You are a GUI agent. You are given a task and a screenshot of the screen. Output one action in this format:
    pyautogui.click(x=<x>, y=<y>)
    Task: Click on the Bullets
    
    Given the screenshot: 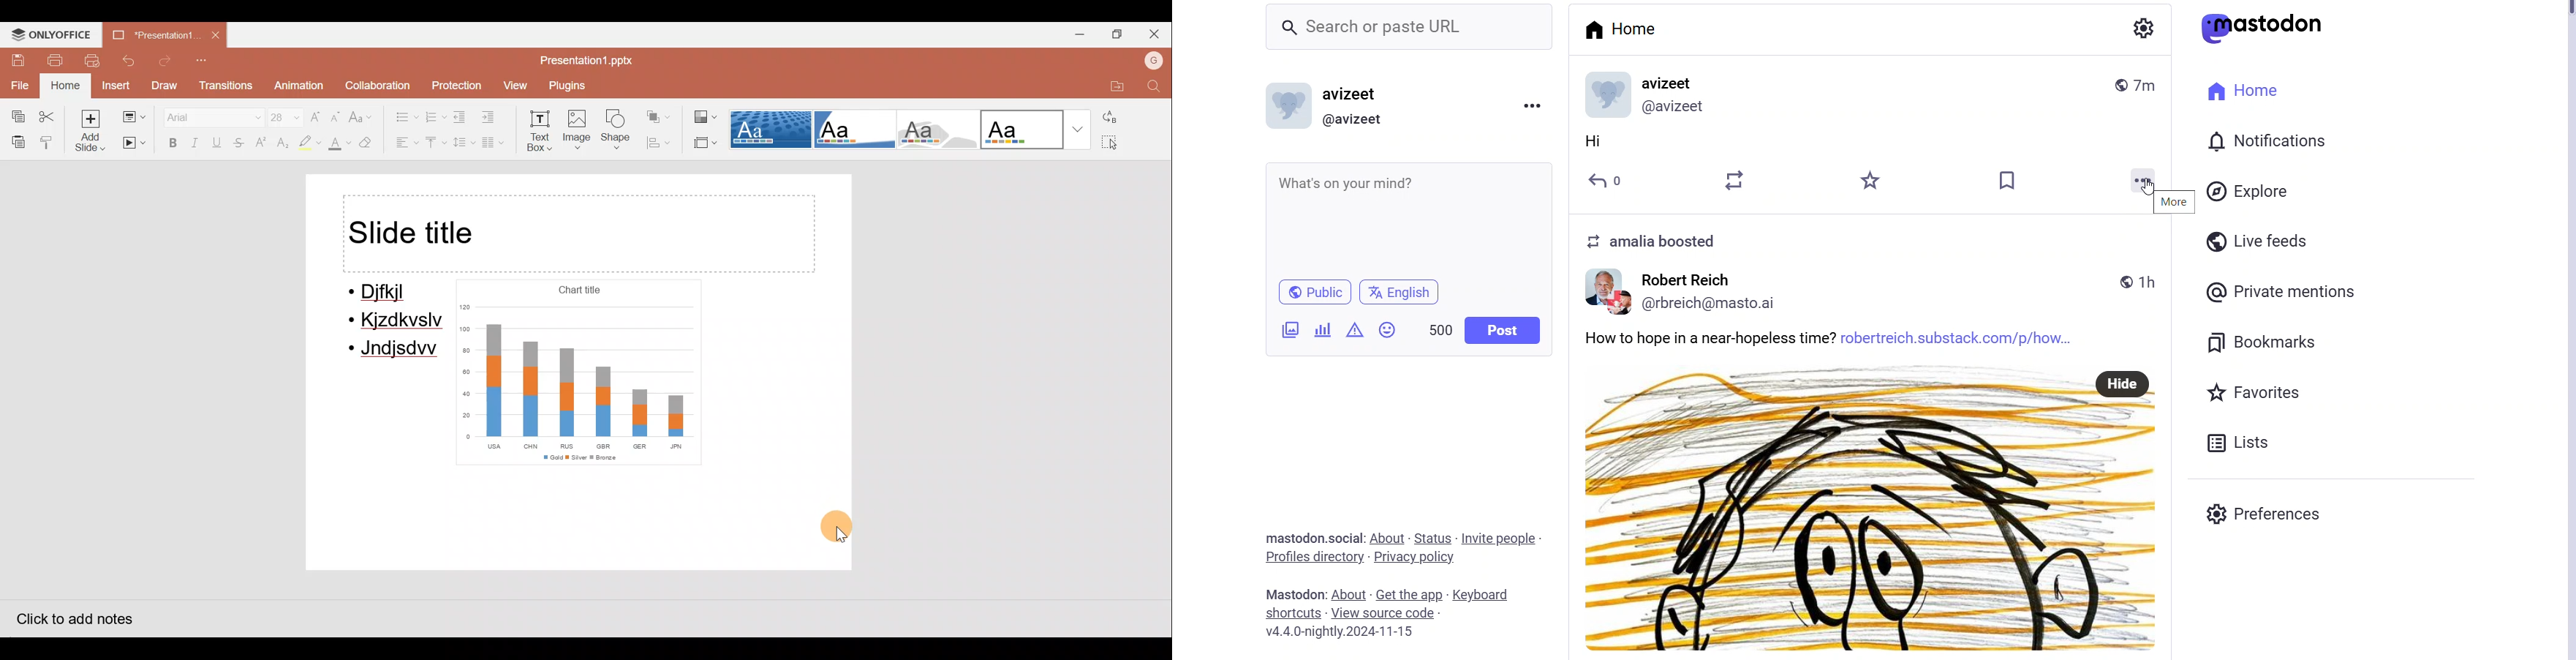 What is the action you would take?
    pyautogui.click(x=402, y=114)
    